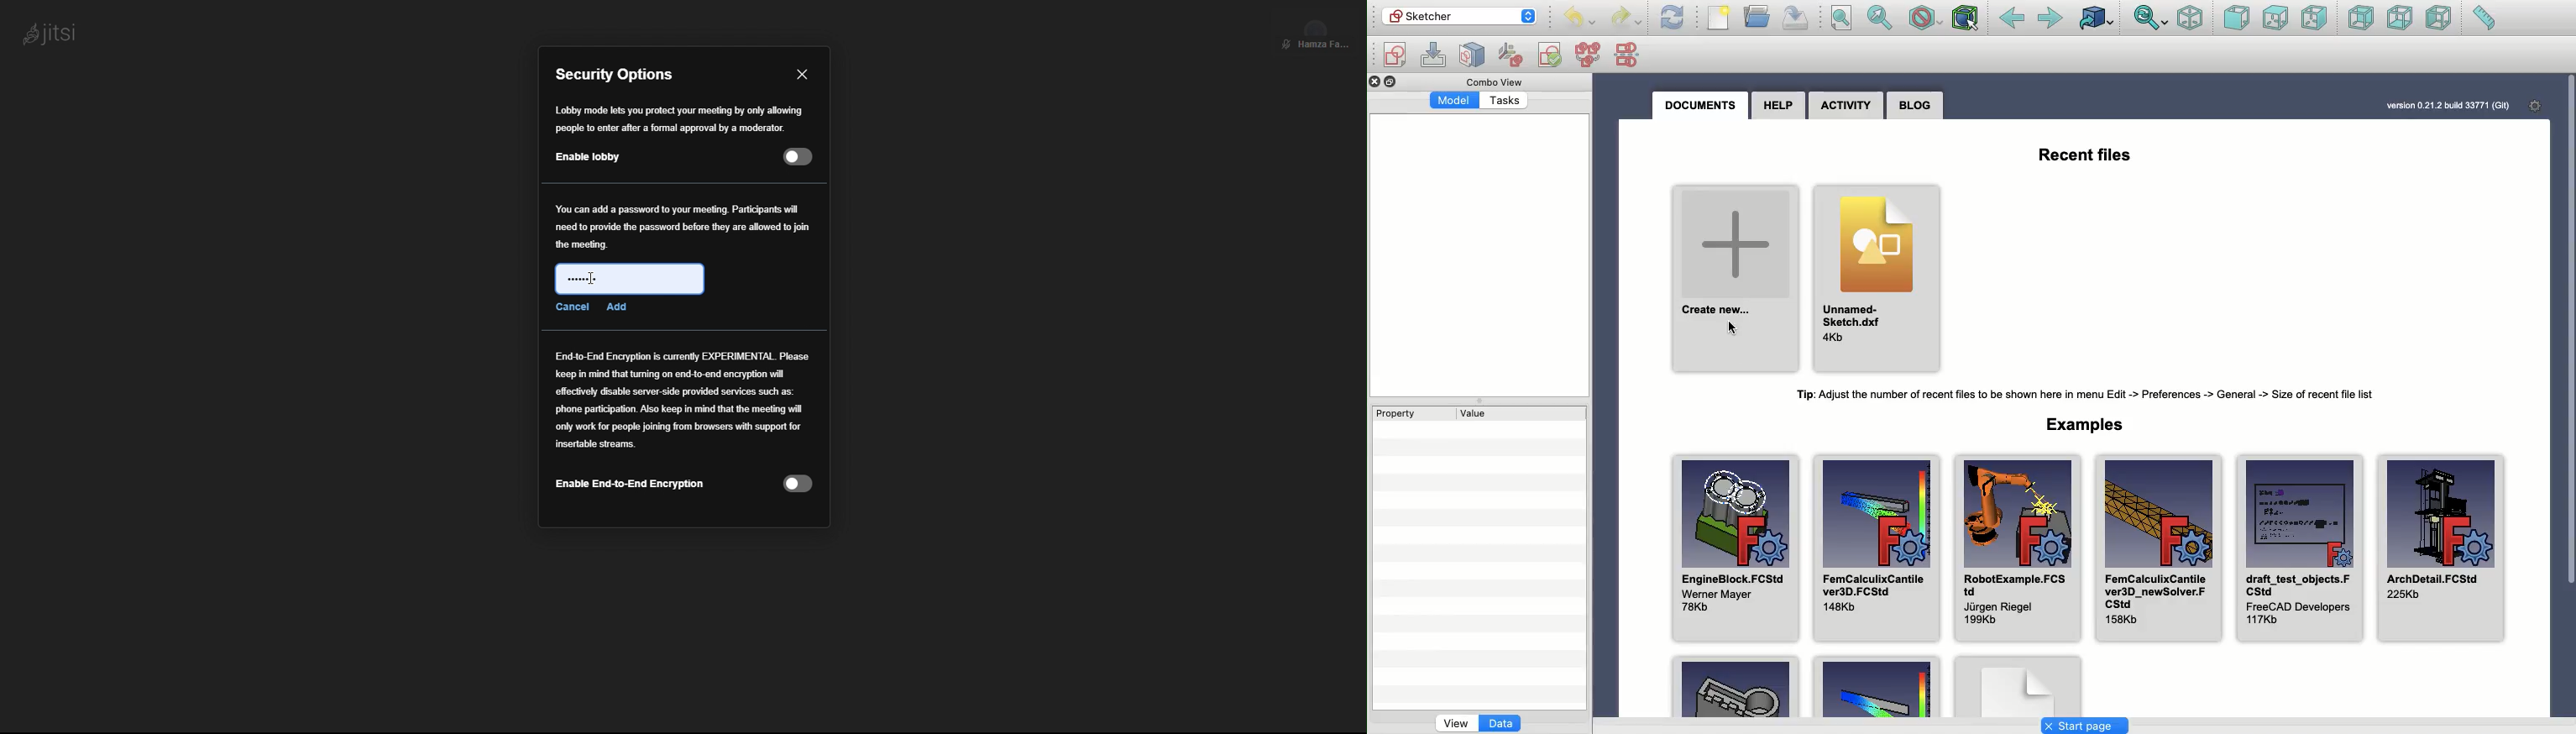 Image resolution: width=2576 pixels, height=756 pixels. Describe the element at coordinates (1733, 330) in the screenshot. I see `cursor` at that location.